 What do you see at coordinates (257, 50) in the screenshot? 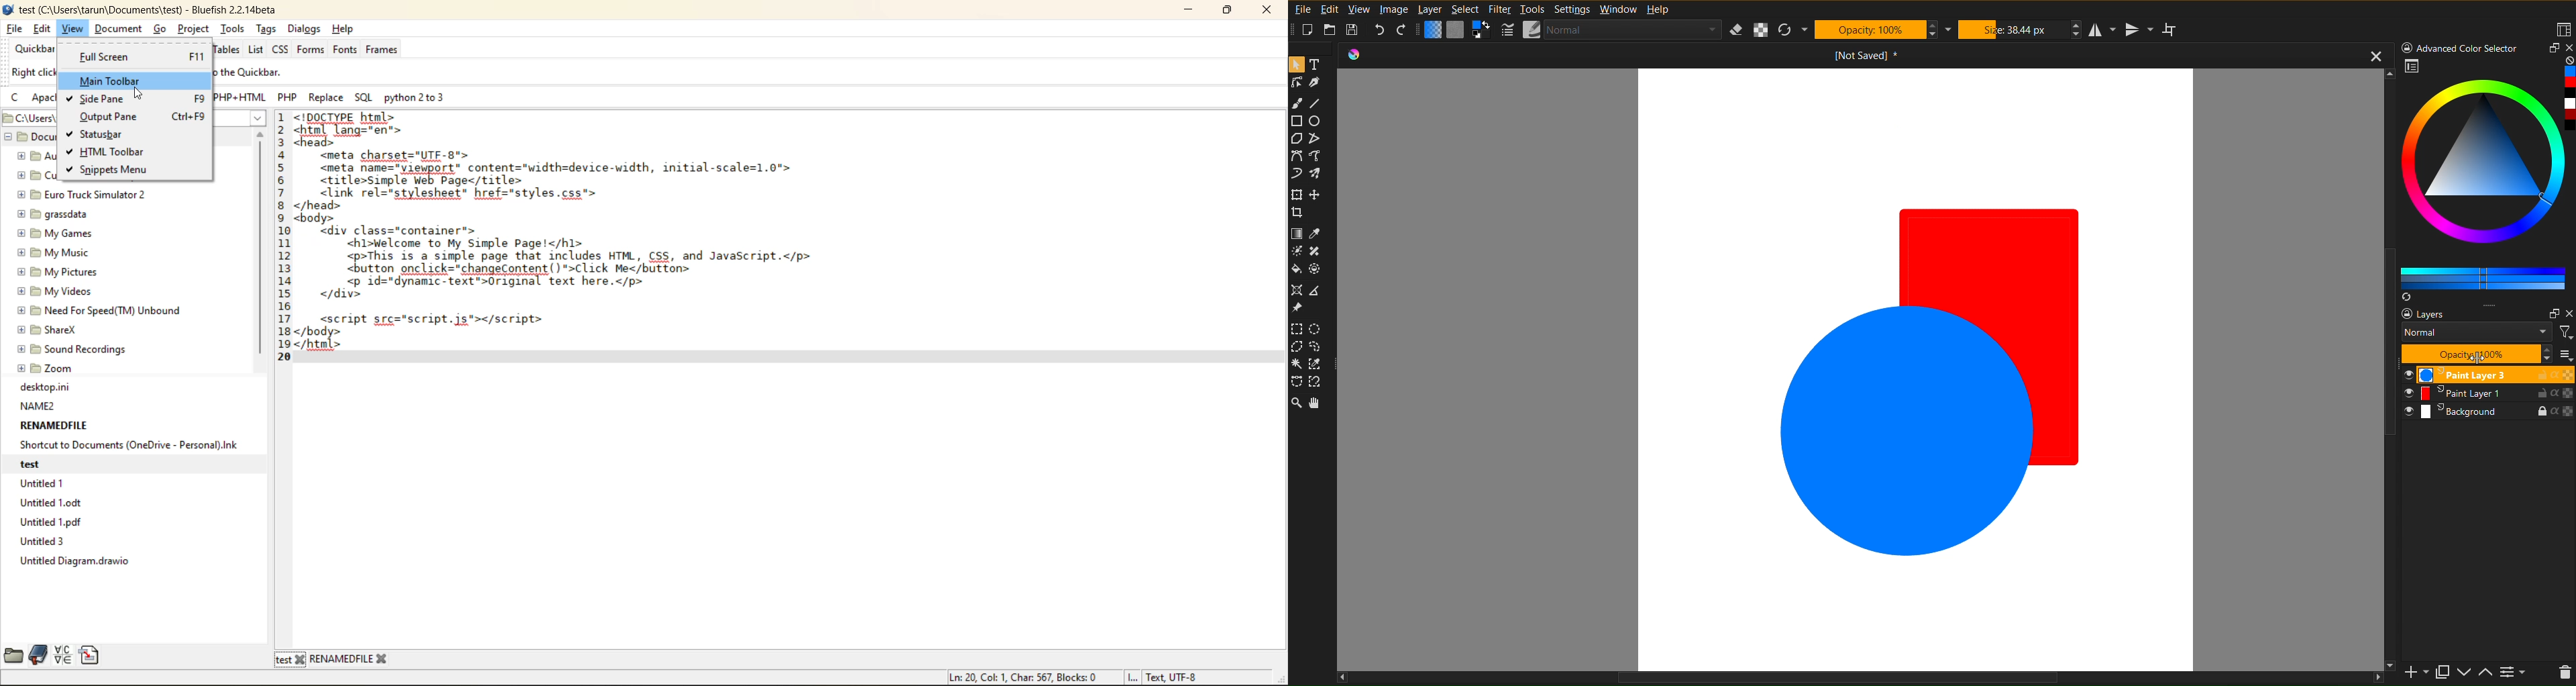
I see `list` at bounding box center [257, 50].